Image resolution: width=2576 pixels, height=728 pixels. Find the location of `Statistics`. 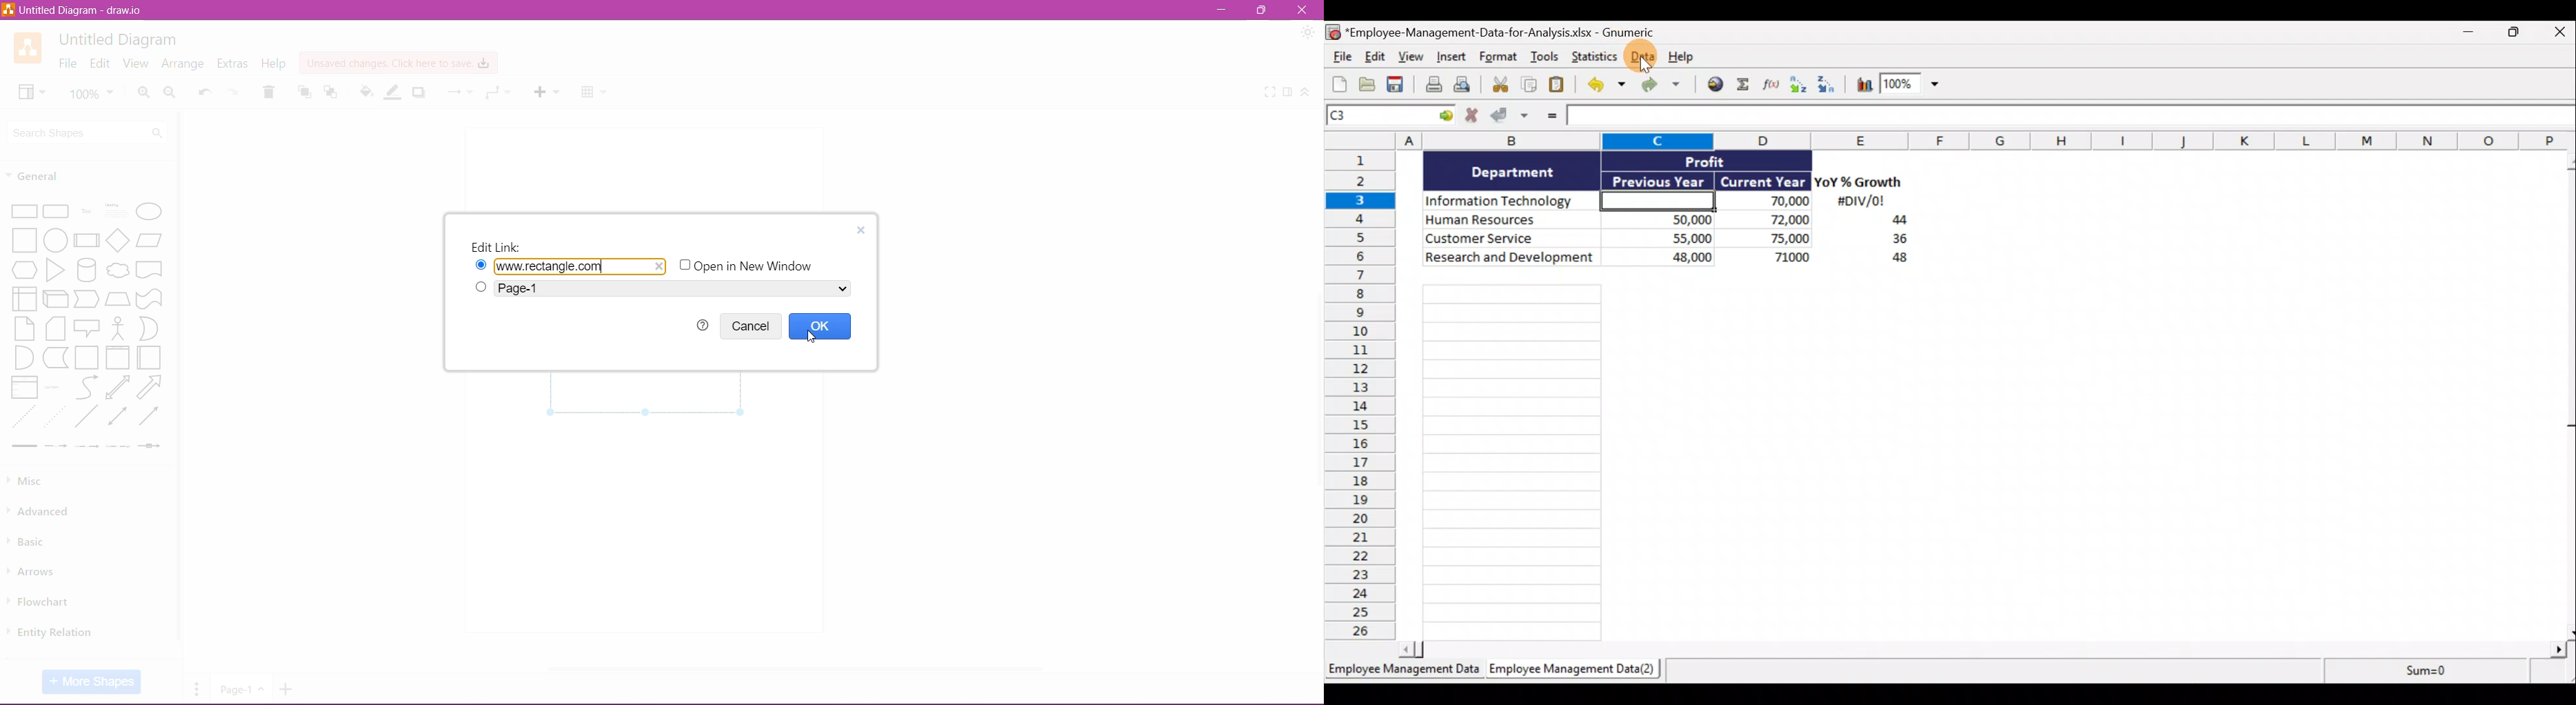

Statistics is located at coordinates (1593, 56).